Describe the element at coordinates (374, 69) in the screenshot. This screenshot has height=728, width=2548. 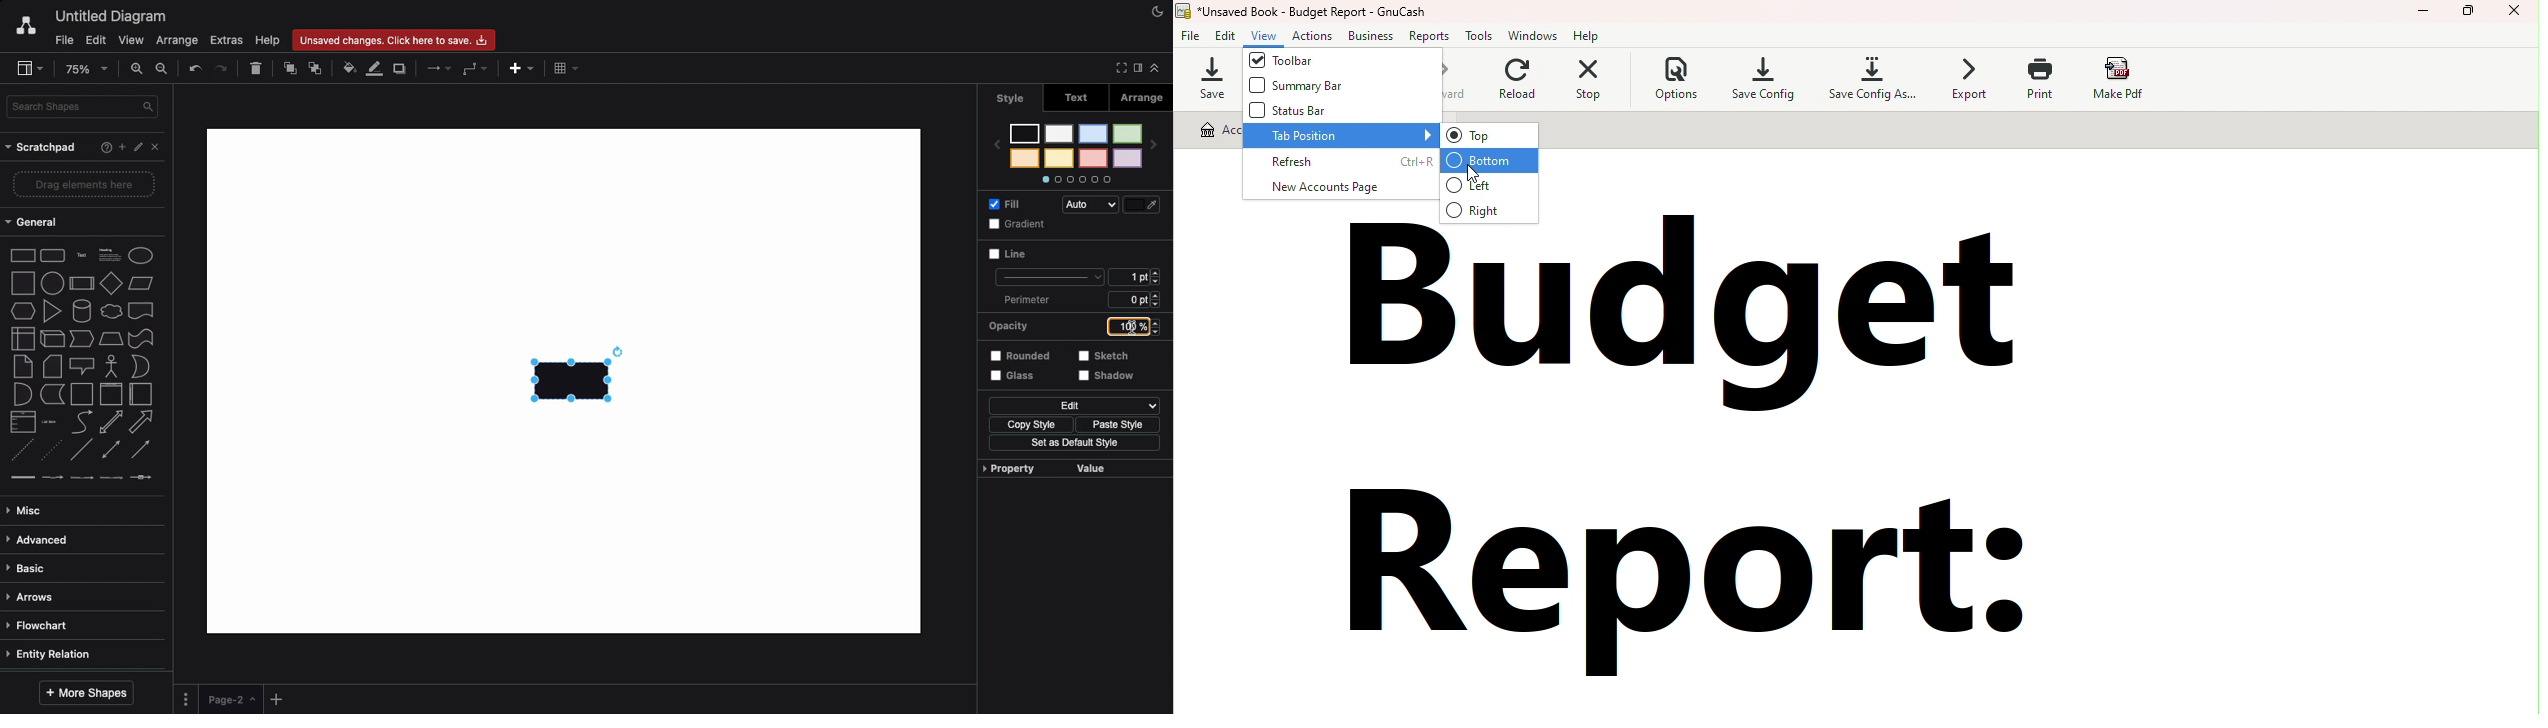
I see `Line color` at that location.